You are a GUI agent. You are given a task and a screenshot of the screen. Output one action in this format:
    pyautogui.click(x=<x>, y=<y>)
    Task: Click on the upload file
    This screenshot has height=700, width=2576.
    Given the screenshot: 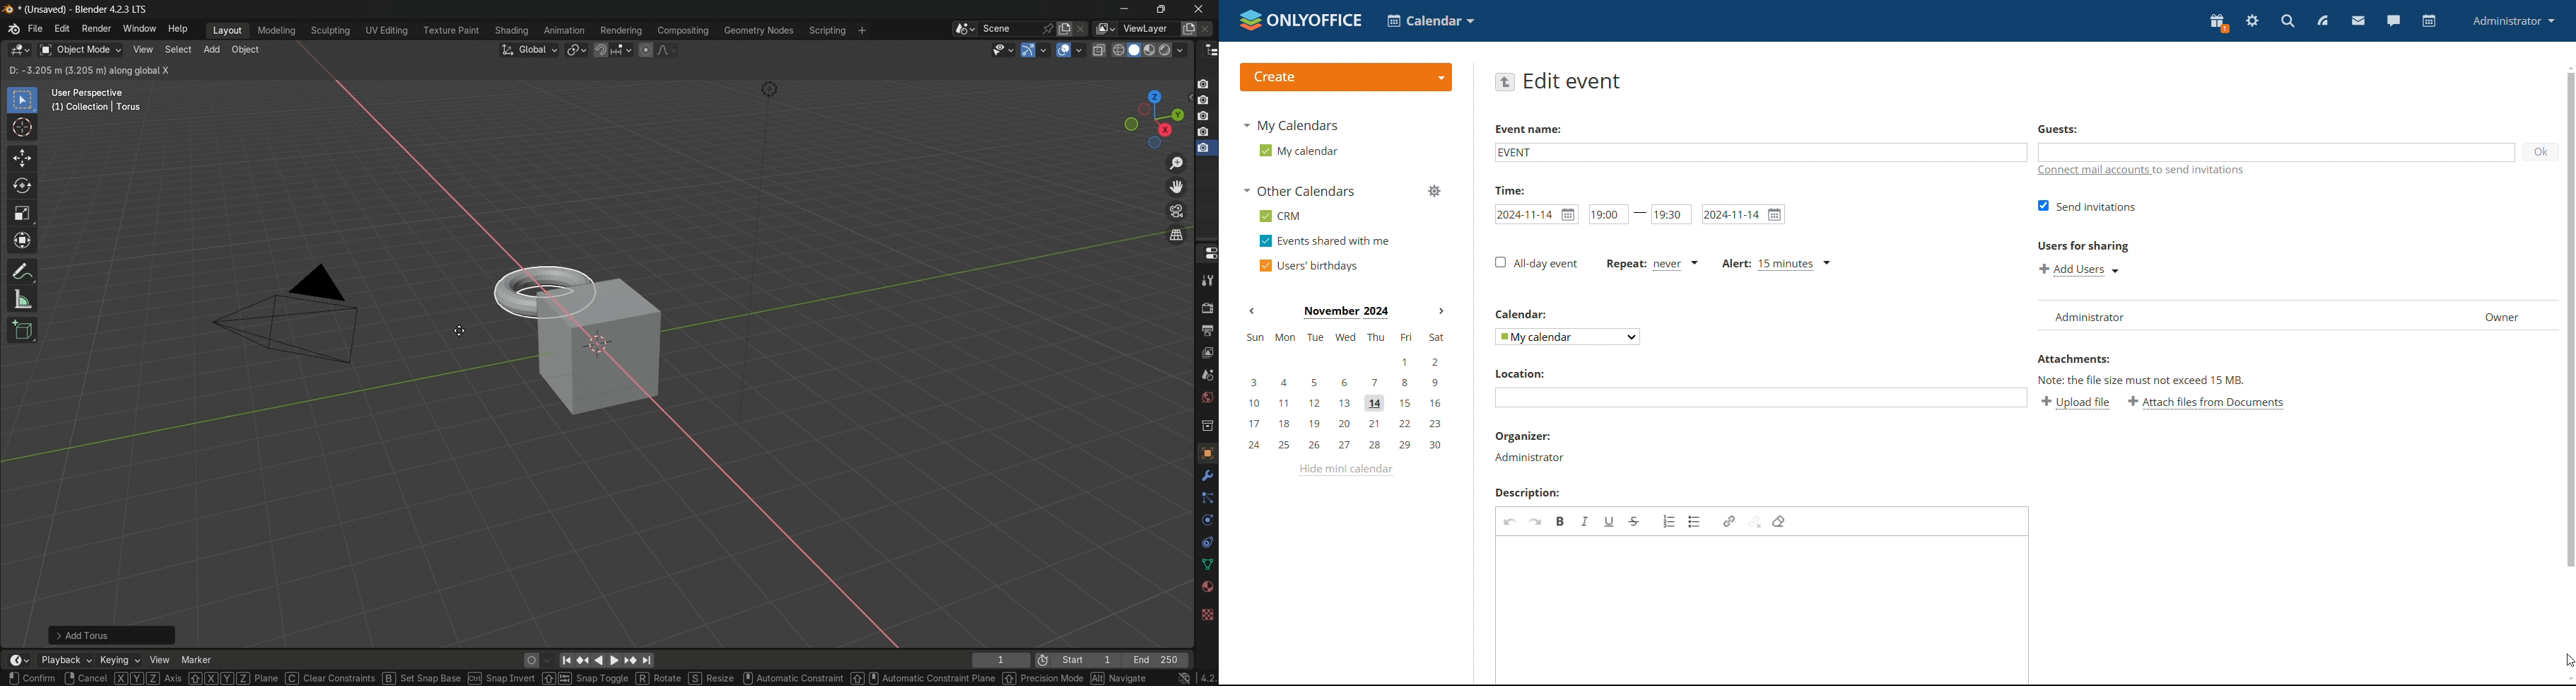 What is the action you would take?
    pyautogui.click(x=2078, y=403)
    